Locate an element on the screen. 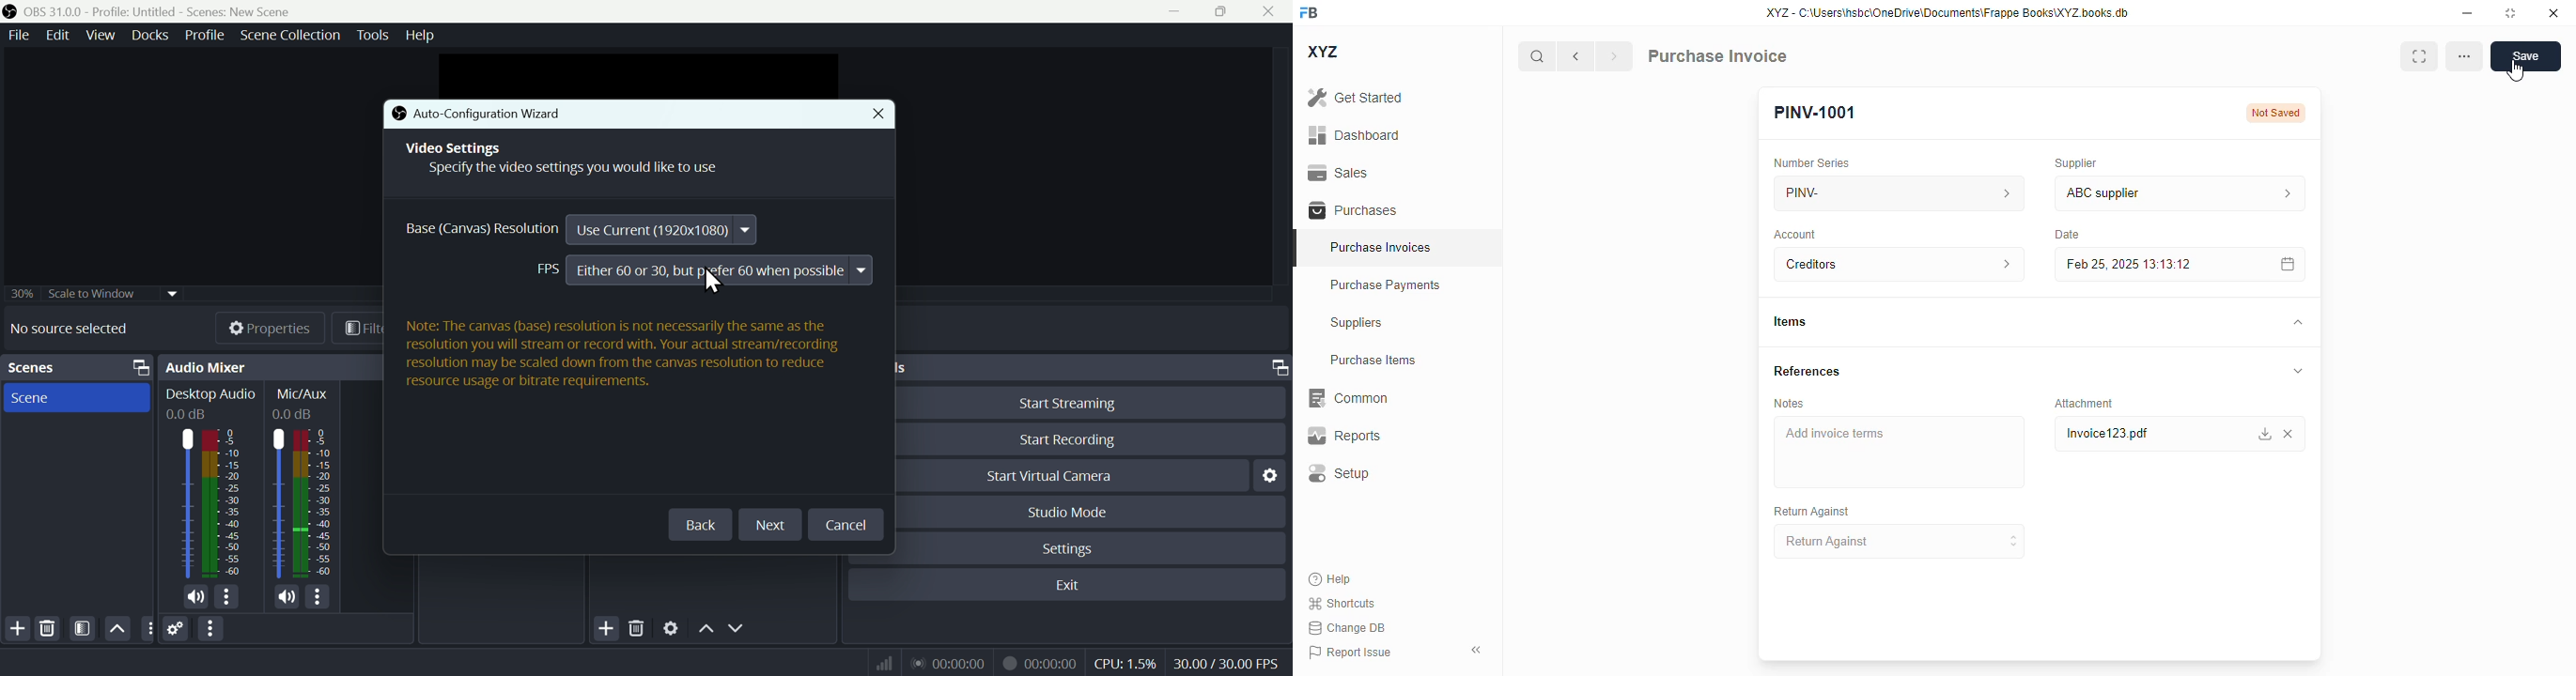 Image resolution: width=2576 pixels, height=700 pixels. Audio recorder is located at coordinates (948, 663).